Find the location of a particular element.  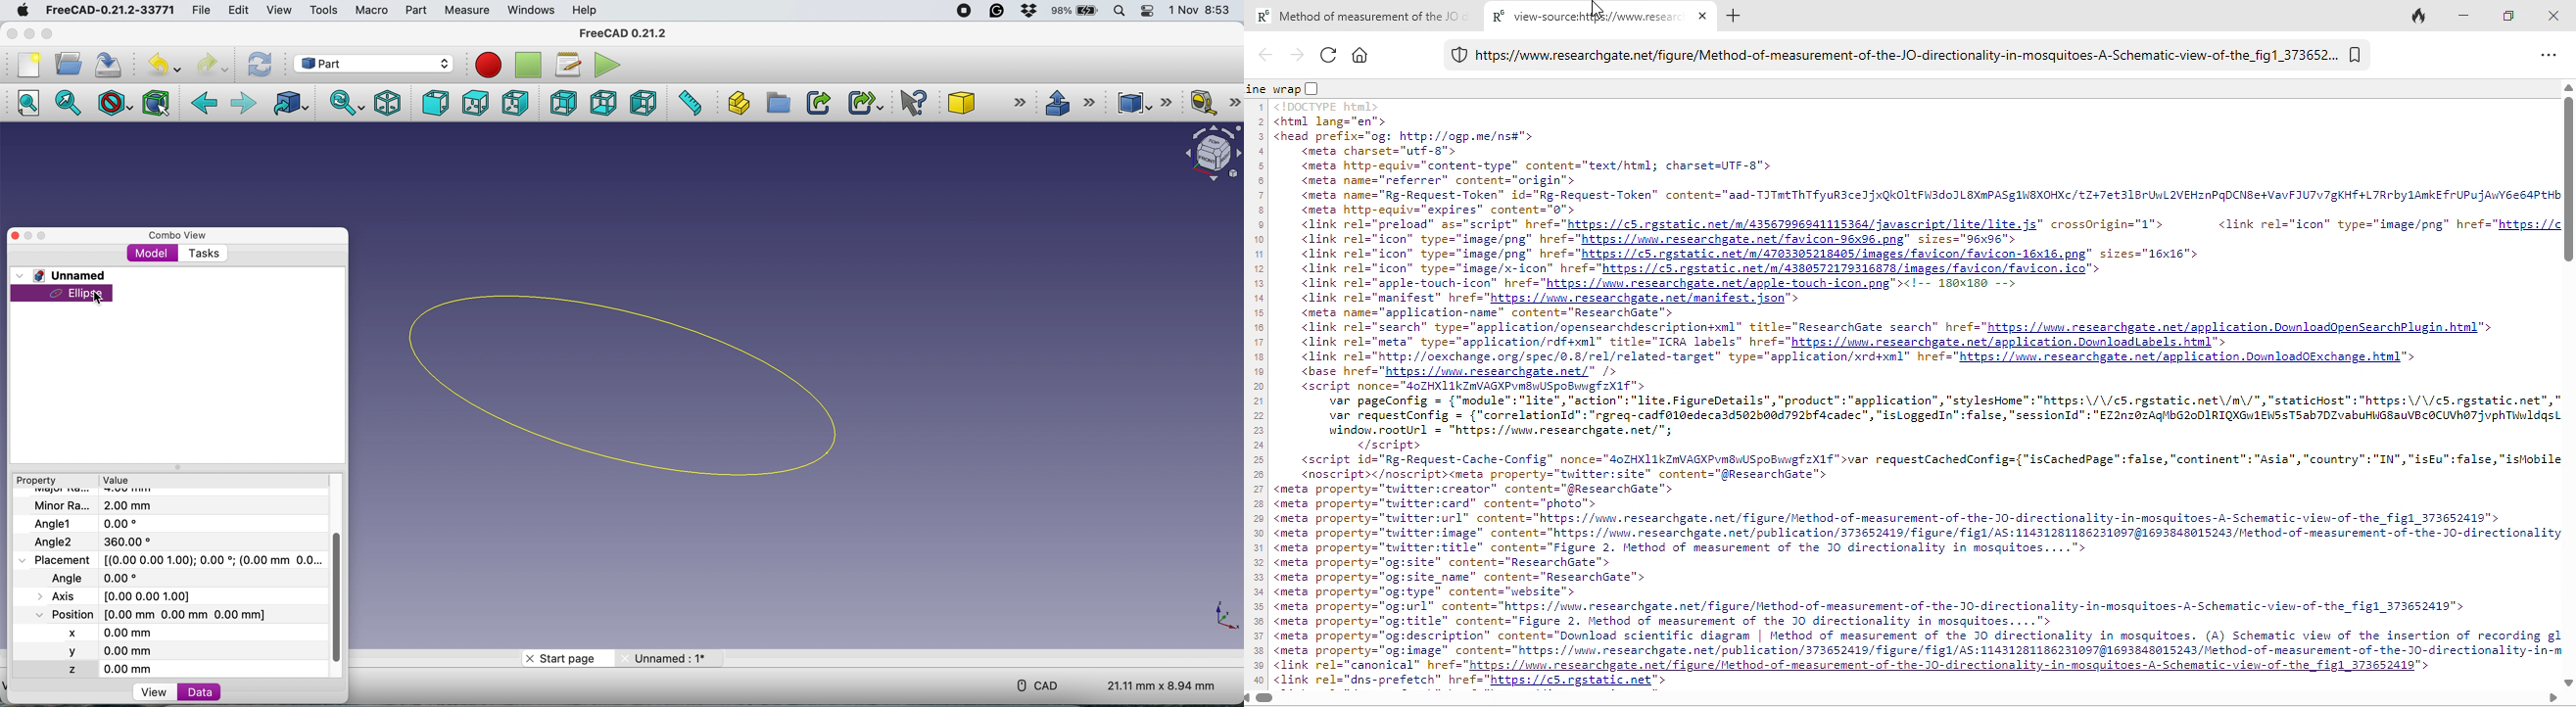

save is located at coordinates (111, 64).